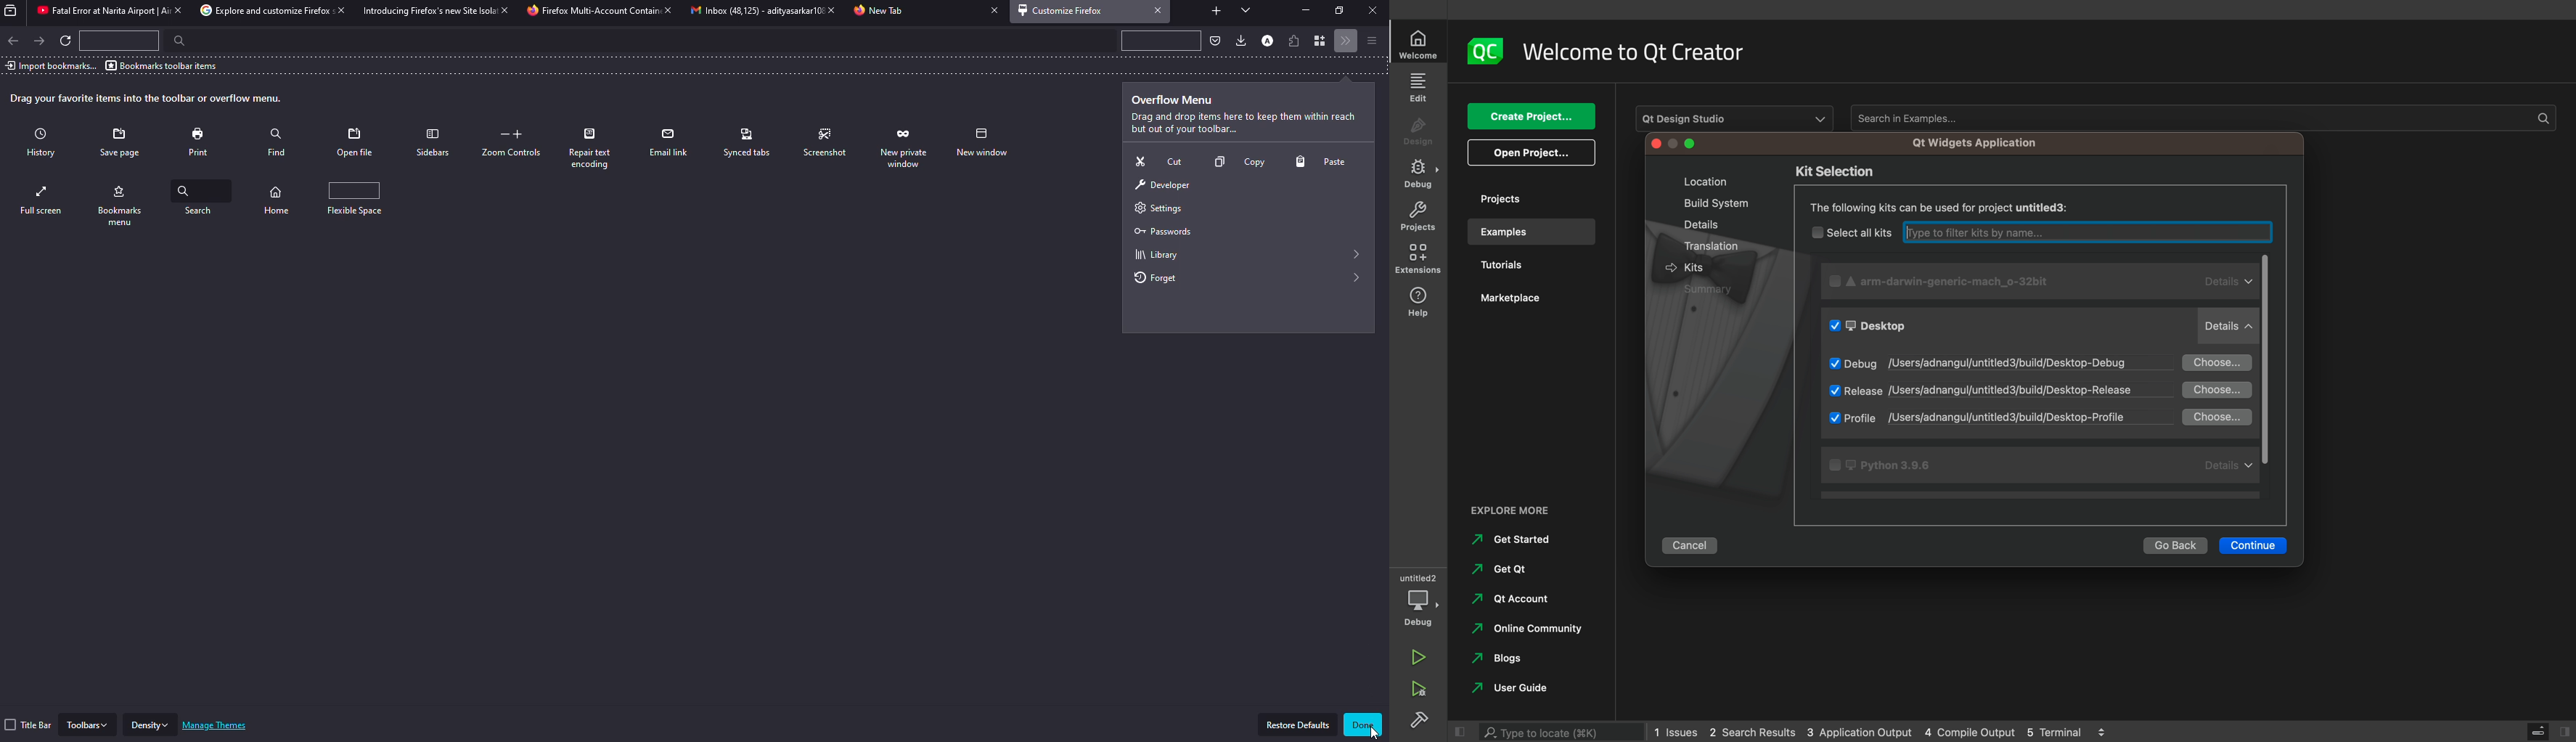 This screenshot has height=756, width=2576. Describe the element at coordinates (827, 143) in the screenshot. I see `screenshot` at that location.